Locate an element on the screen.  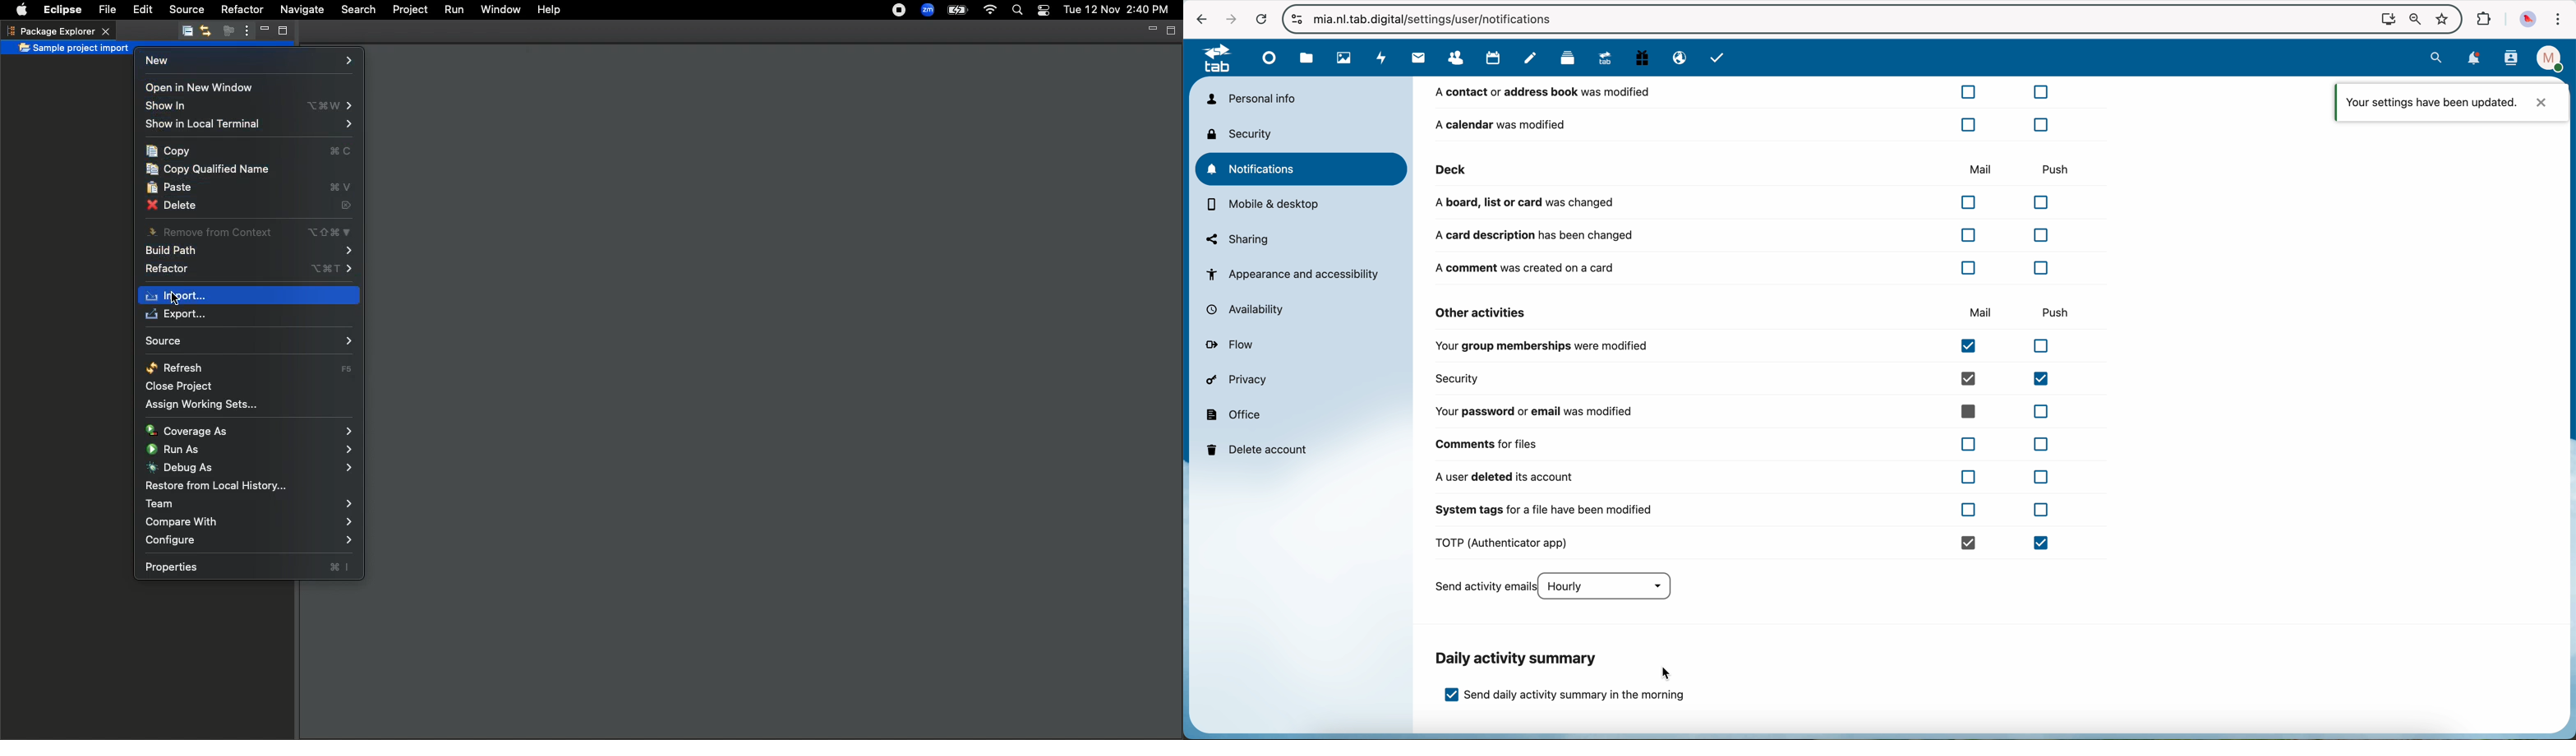
zoom out is located at coordinates (2412, 19).